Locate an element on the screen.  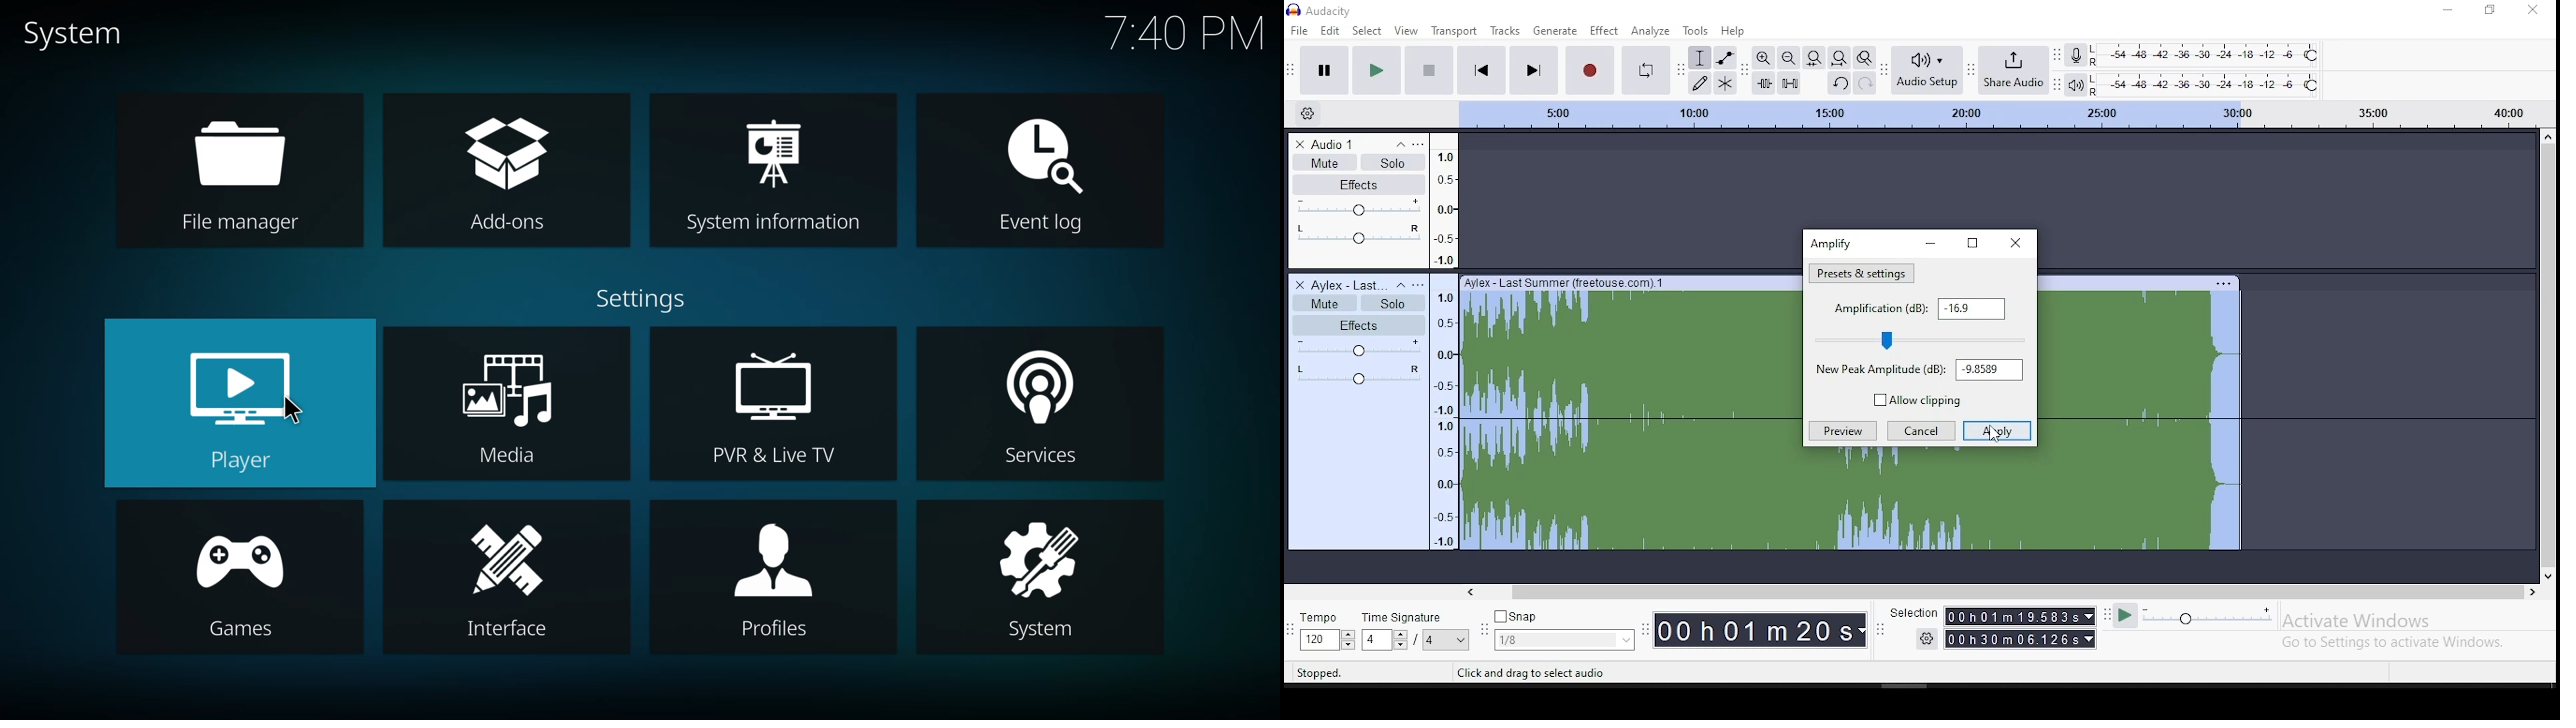
stopped is located at coordinates (1320, 671).